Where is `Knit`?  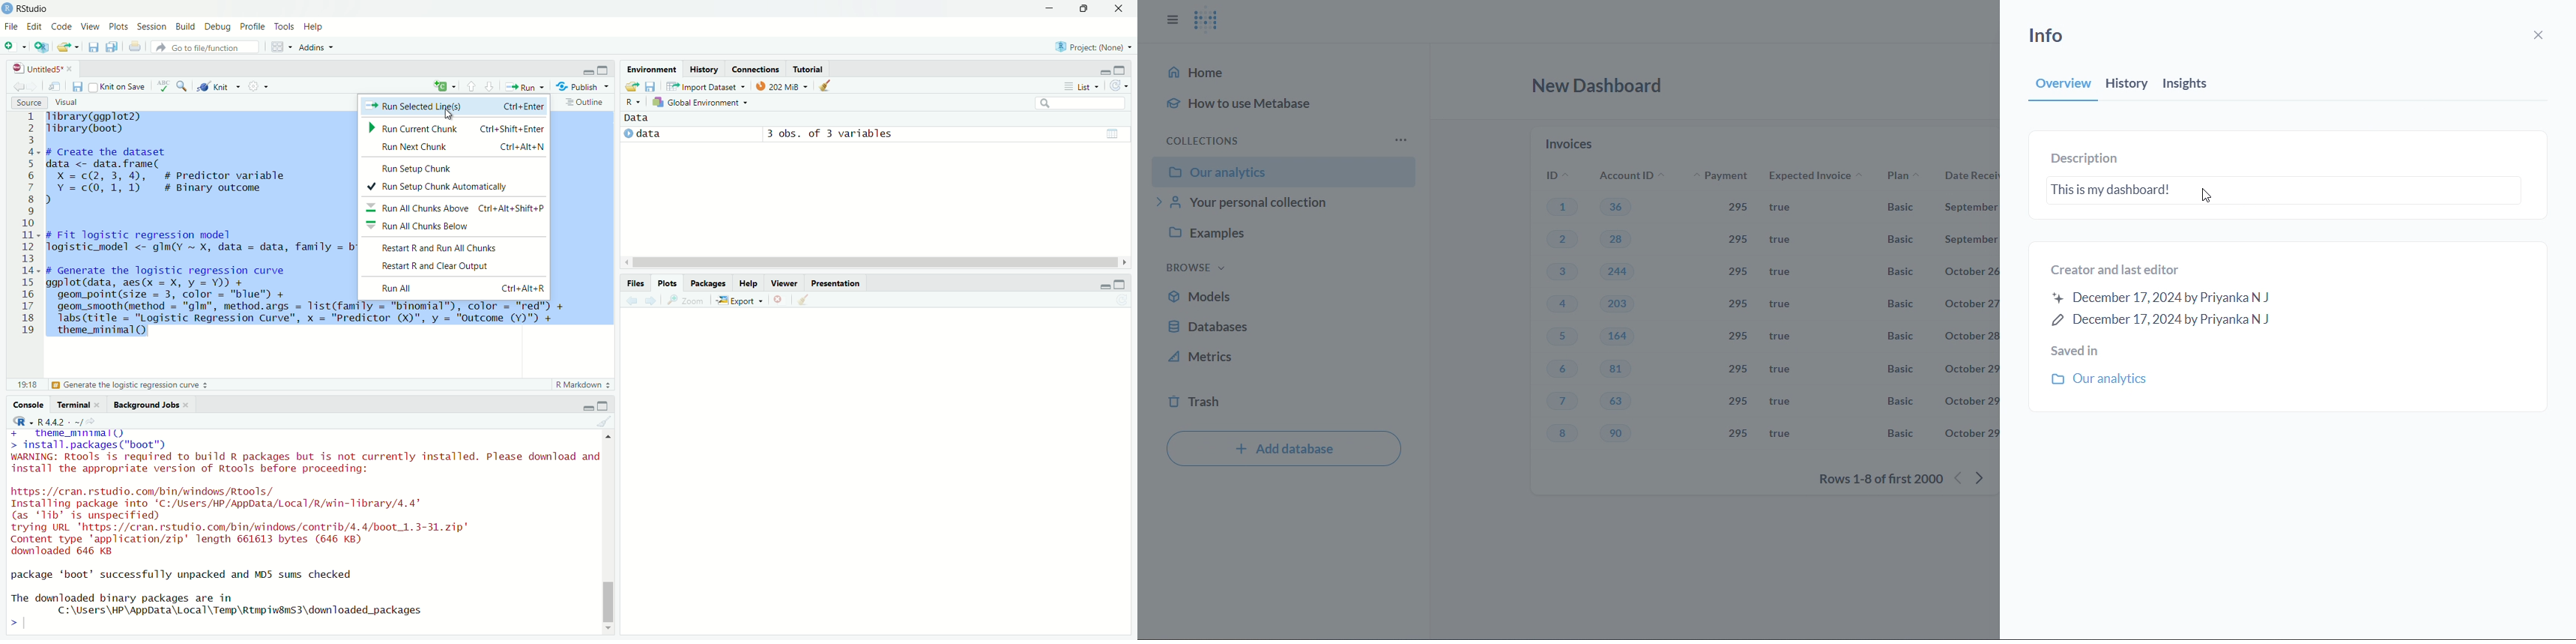
Knit is located at coordinates (219, 86).